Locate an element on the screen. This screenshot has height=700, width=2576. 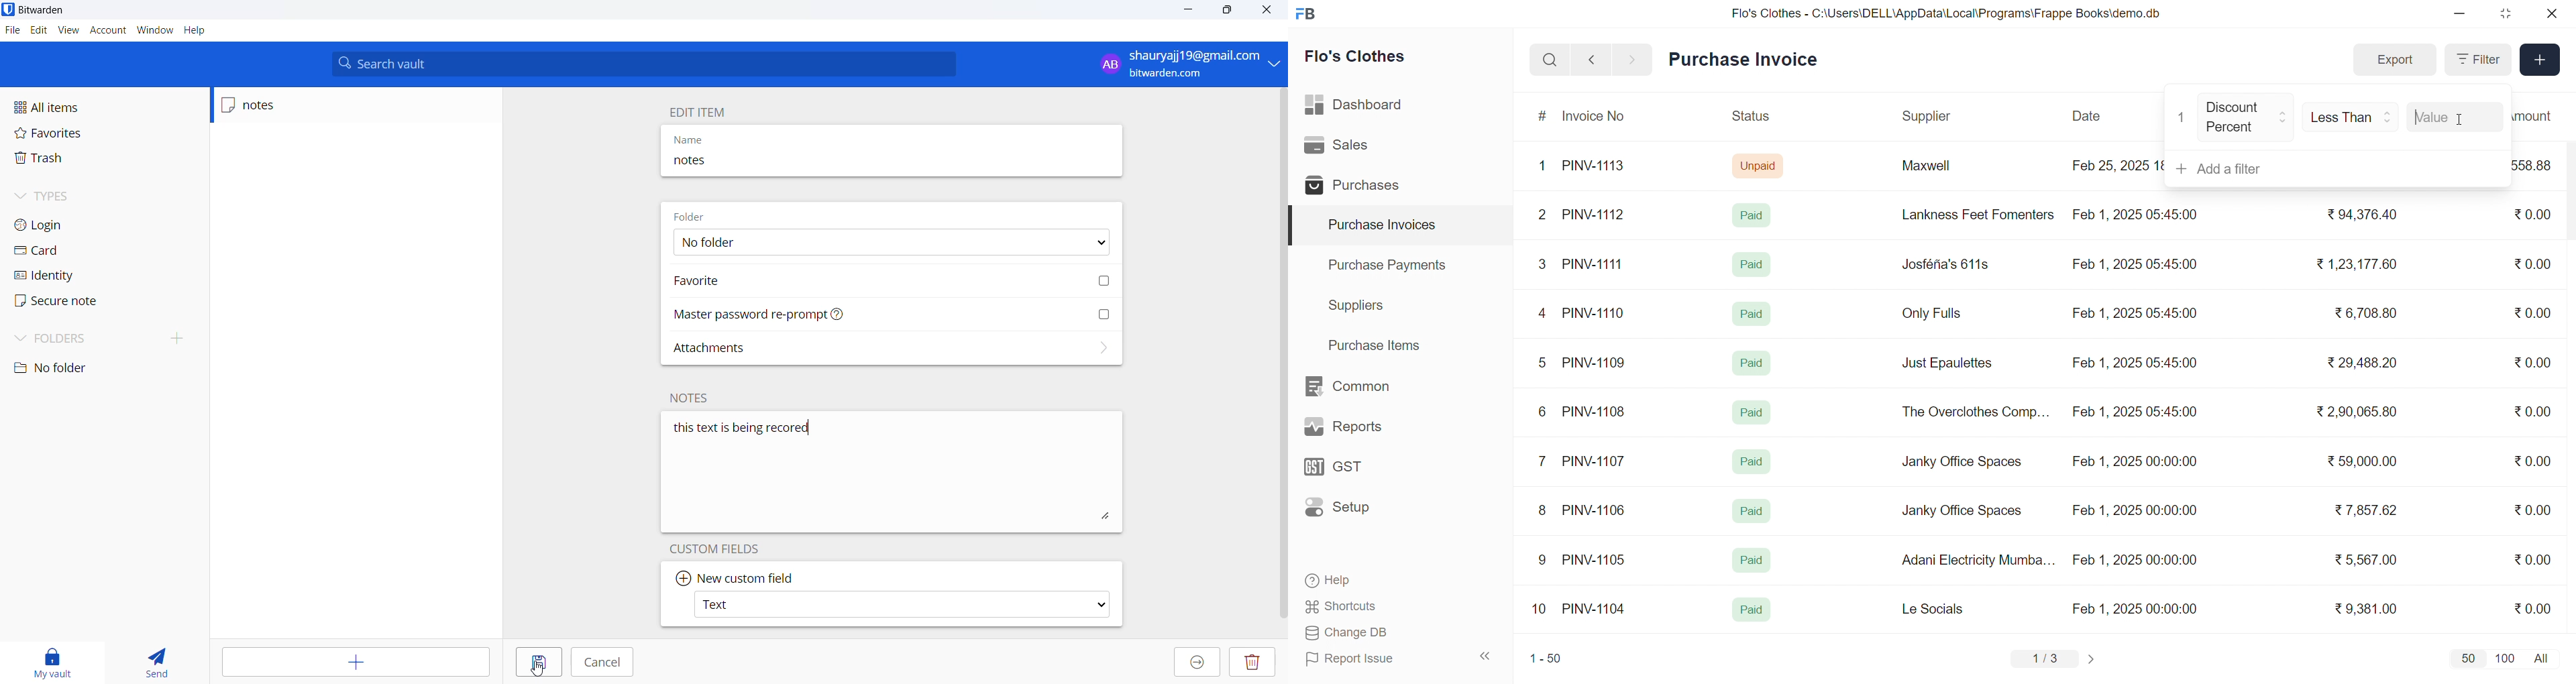
Josféria's 611s is located at coordinates (1943, 262).